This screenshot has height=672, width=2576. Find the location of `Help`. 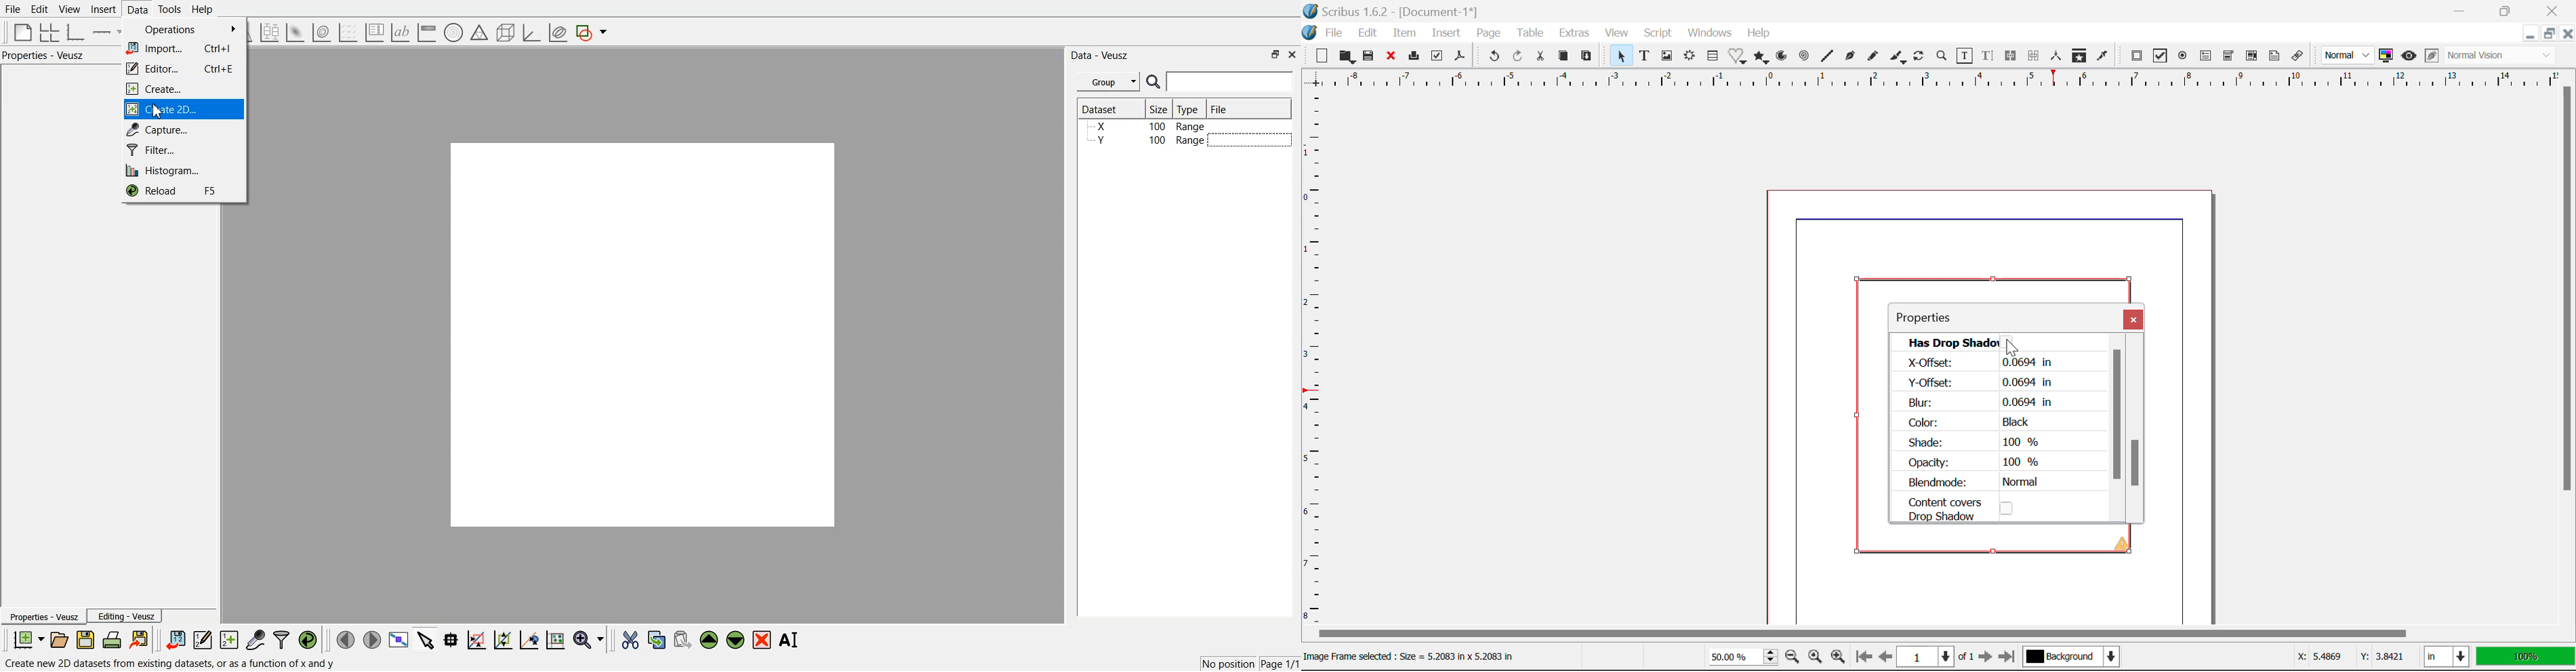

Help is located at coordinates (1760, 34).